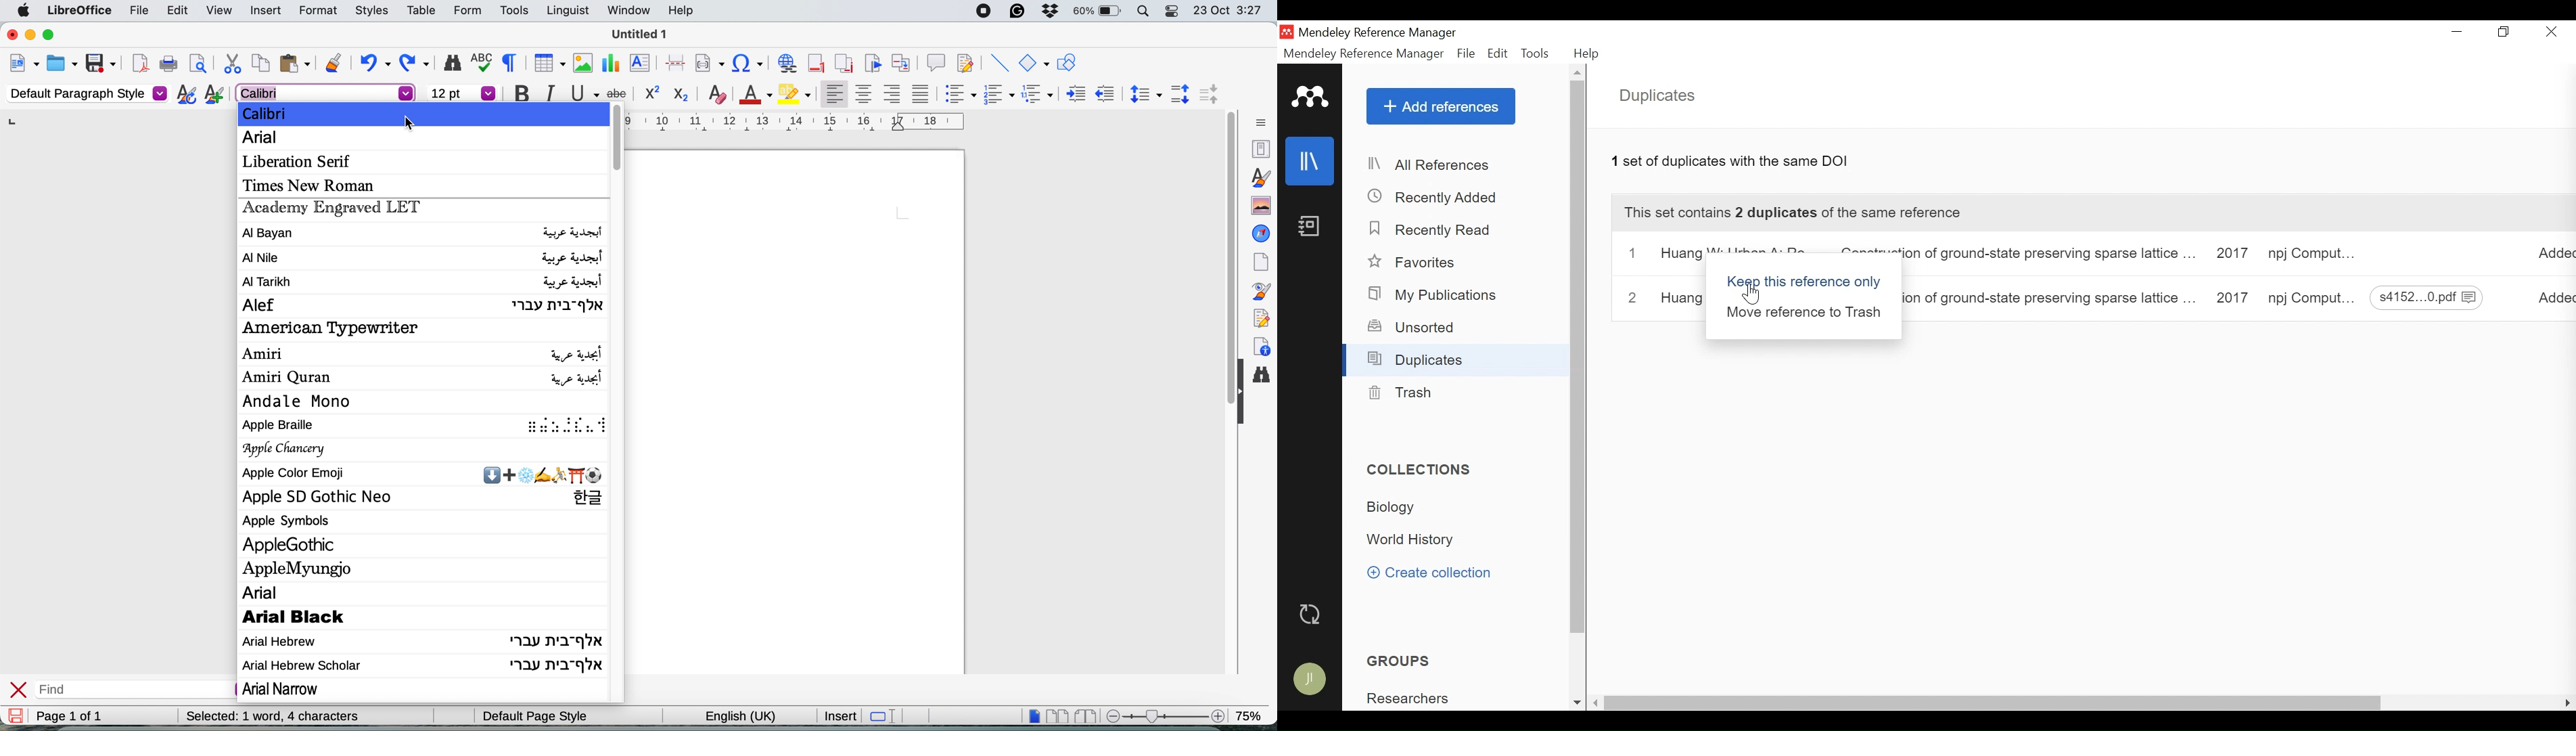 The width and height of the screenshot is (2576, 756). Describe the element at coordinates (565, 12) in the screenshot. I see `linguist` at that location.